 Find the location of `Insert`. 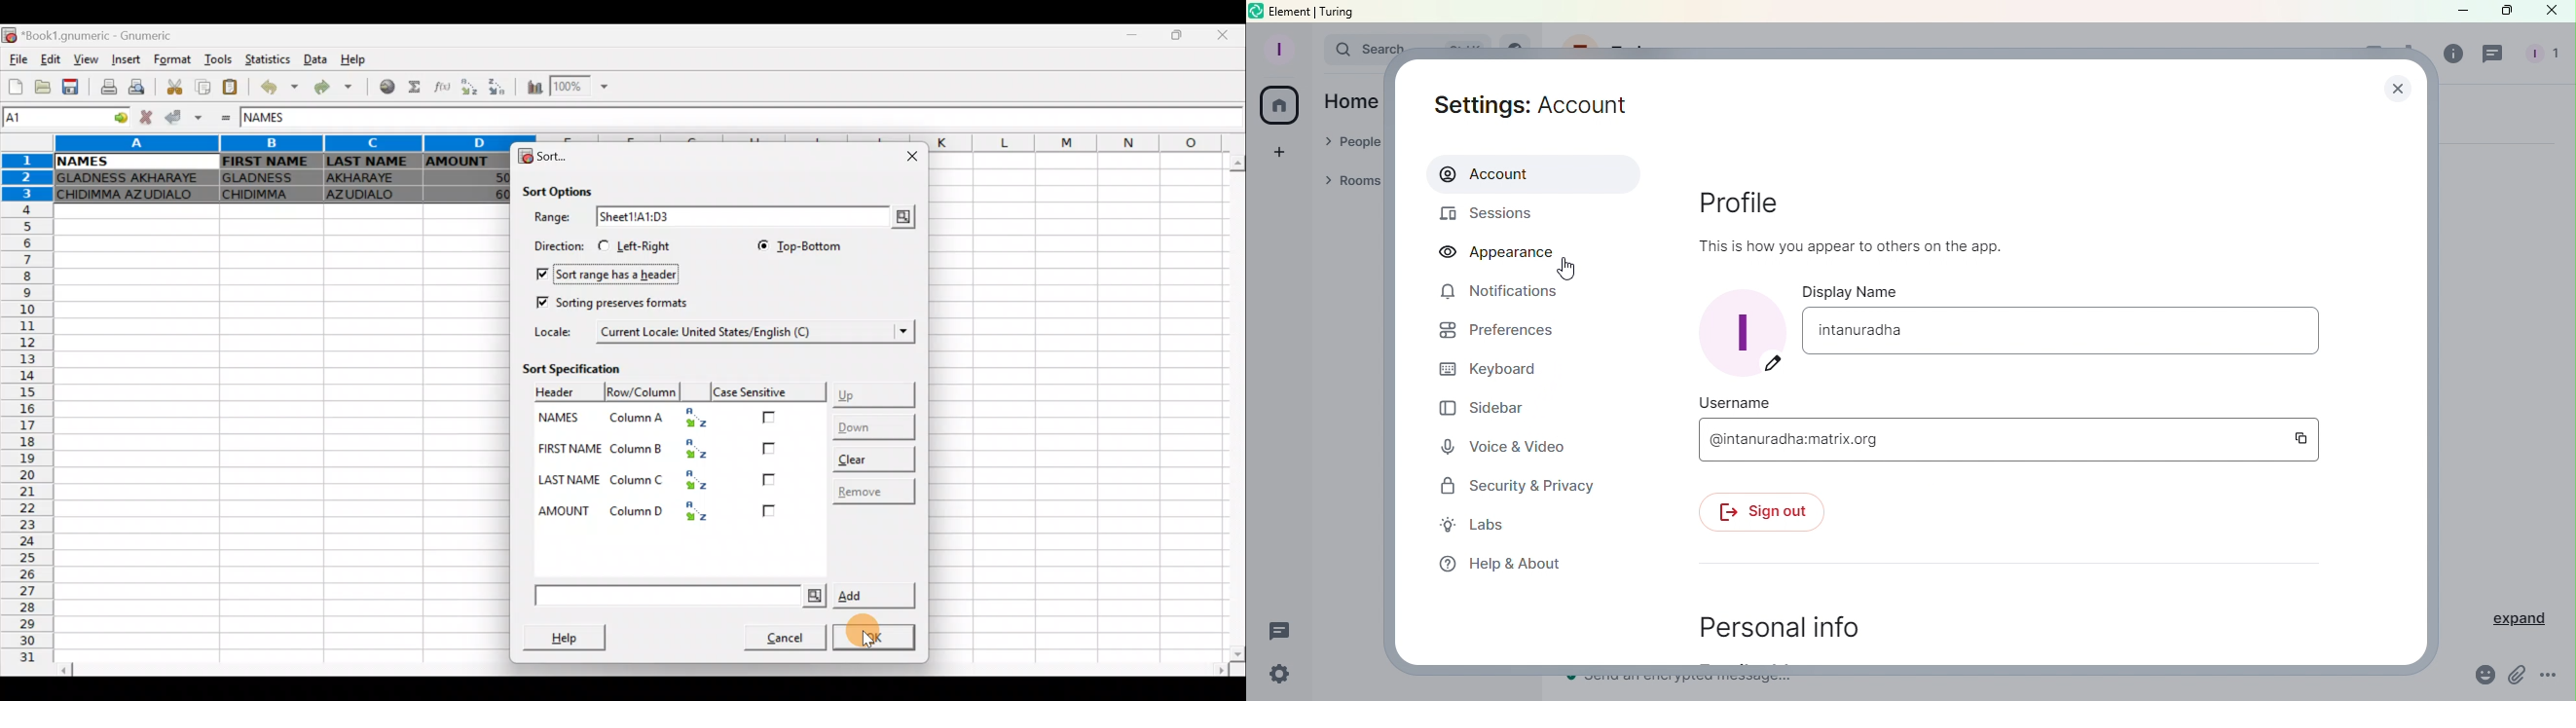

Insert is located at coordinates (129, 59).